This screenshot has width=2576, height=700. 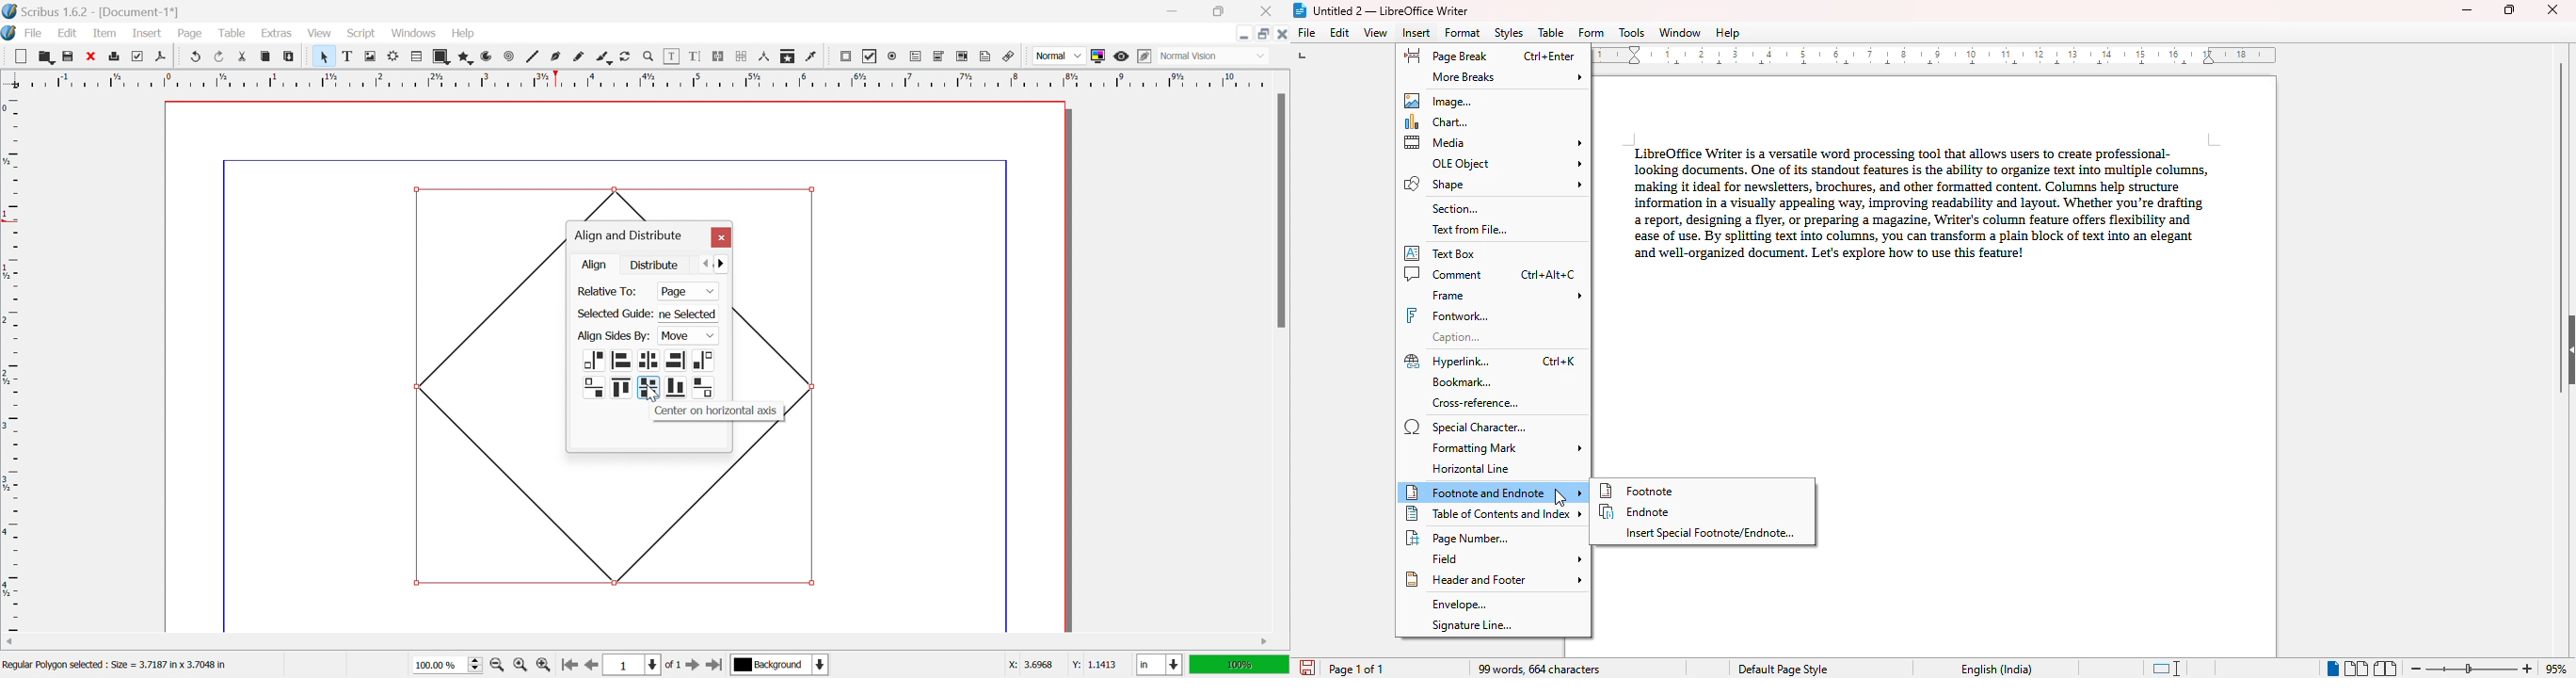 I want to click on formatting mark, so click(x=1508, y=448).